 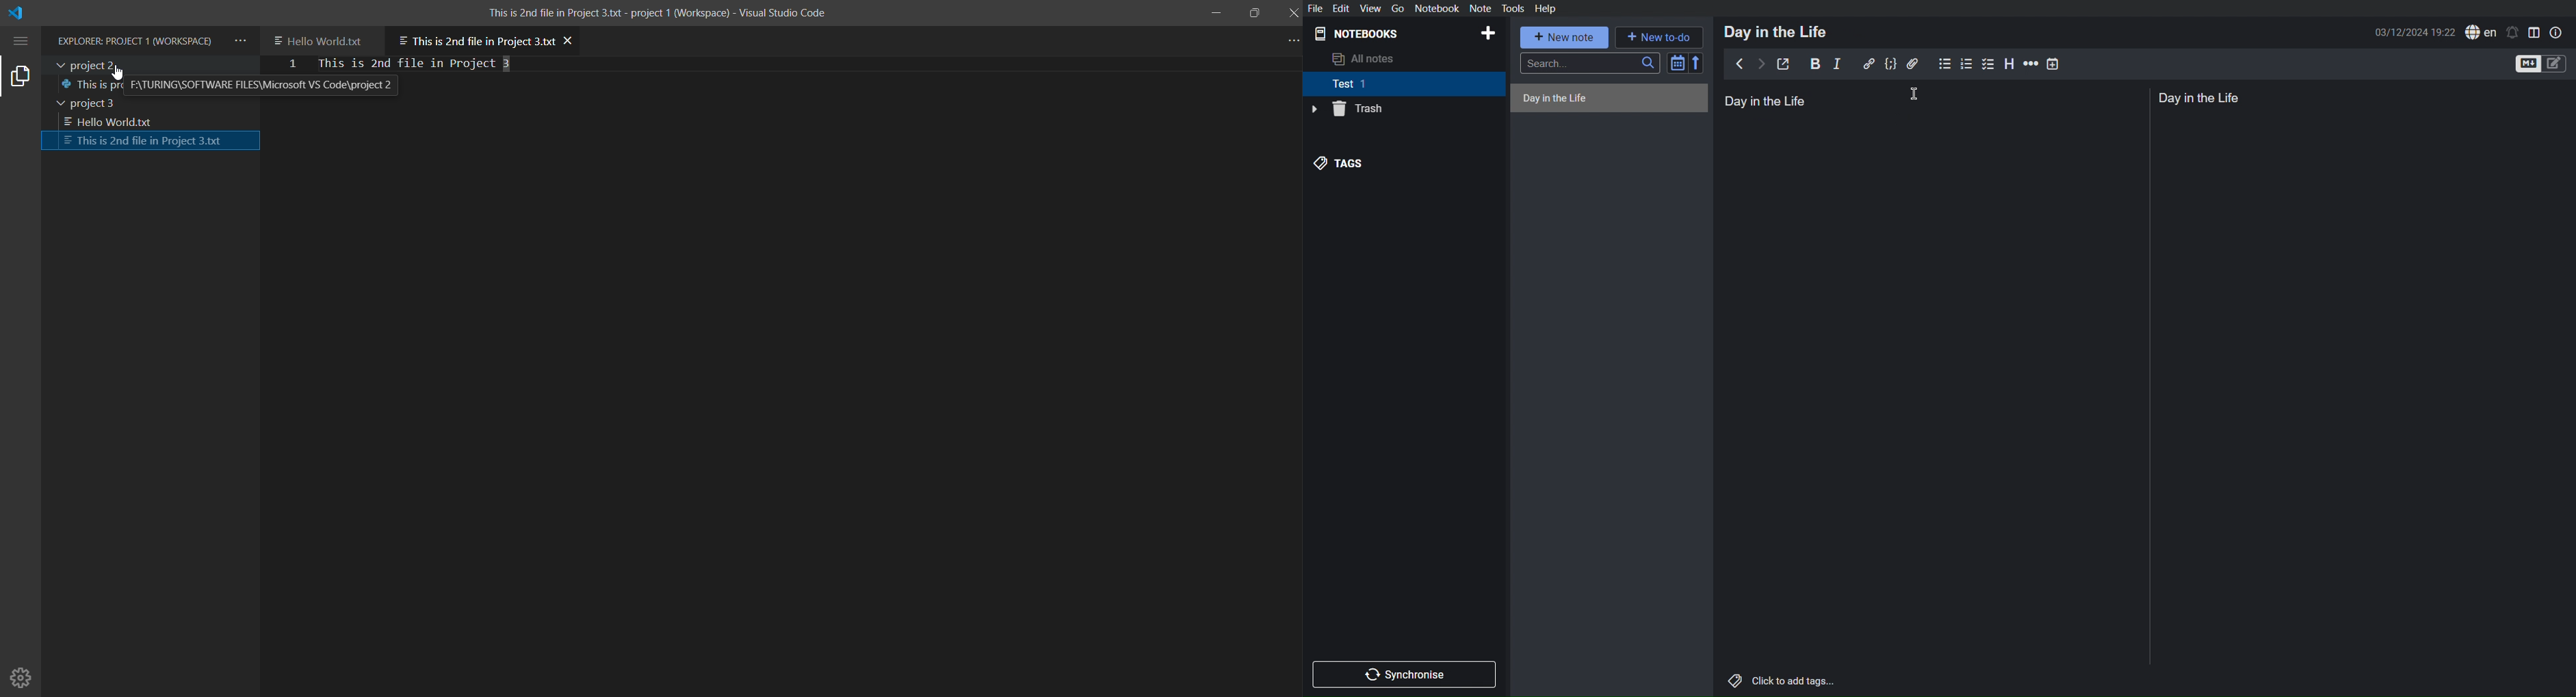 I want to click on English, so click(x=2481, y=33).